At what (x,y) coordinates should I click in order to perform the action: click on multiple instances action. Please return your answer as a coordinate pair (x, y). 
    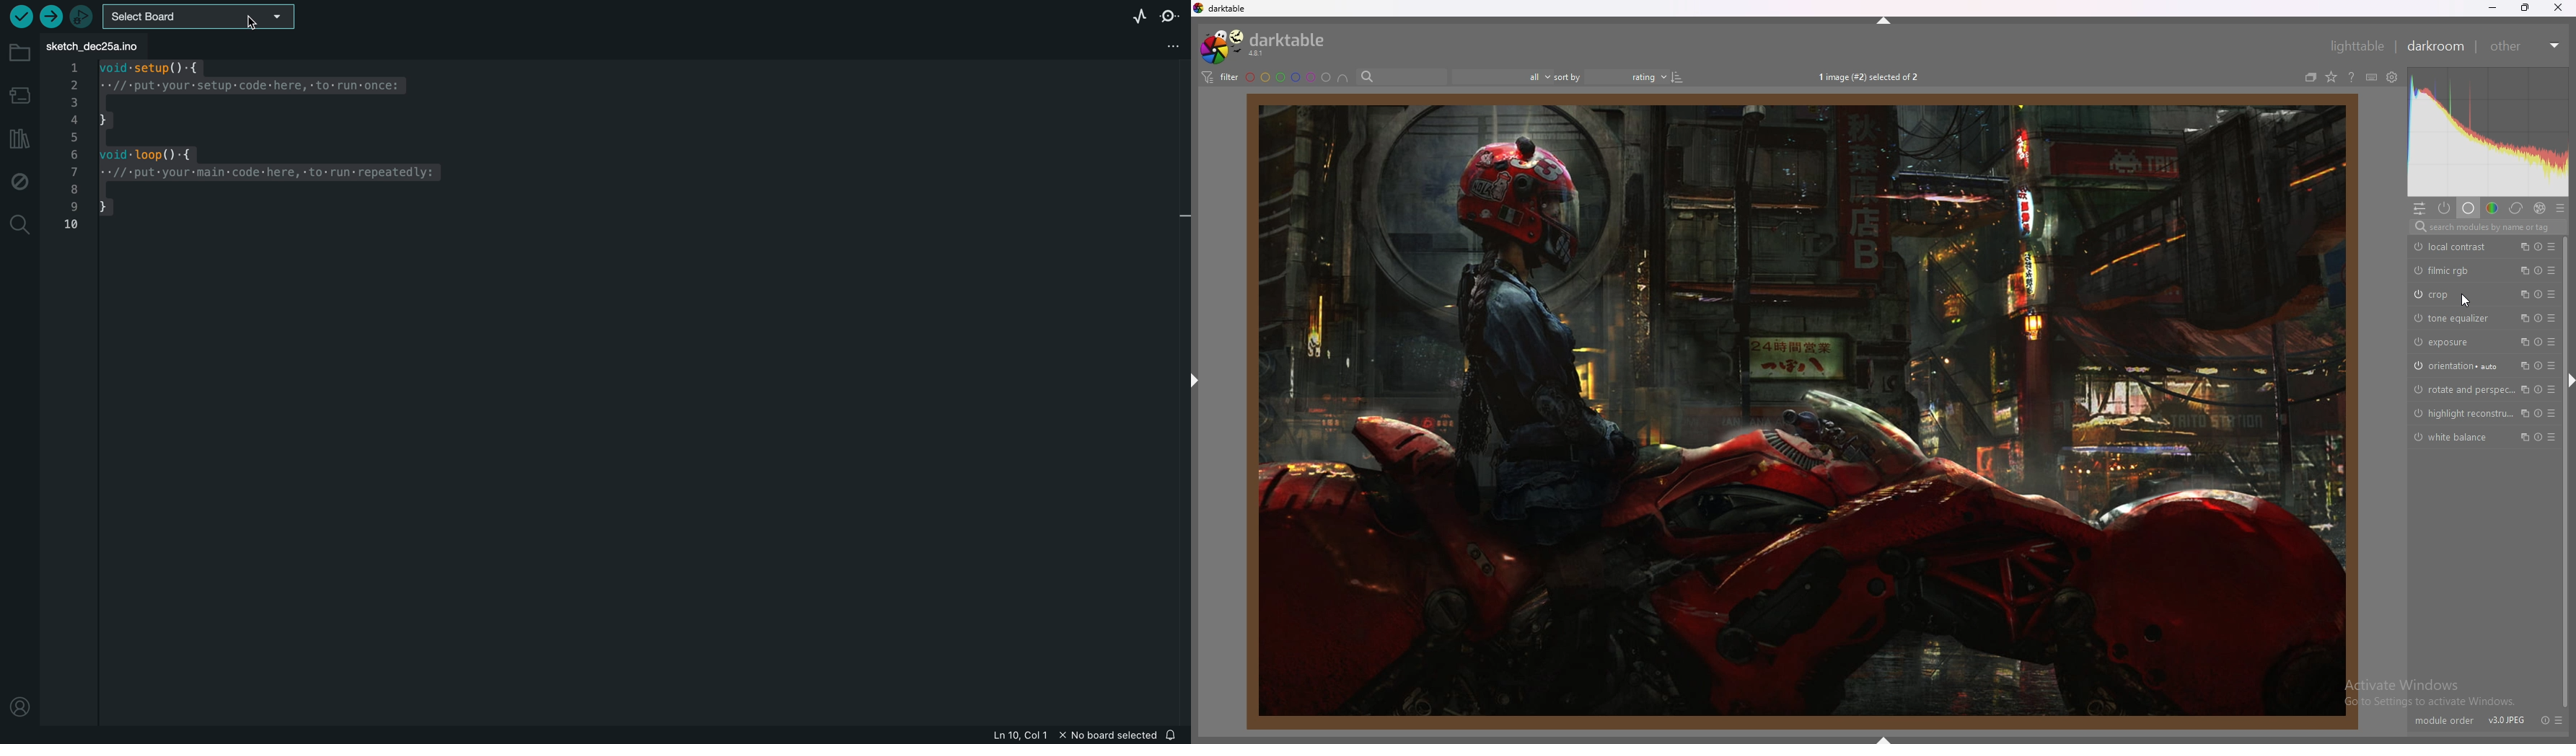
    Looking at the image, I should click on (2522, 270).